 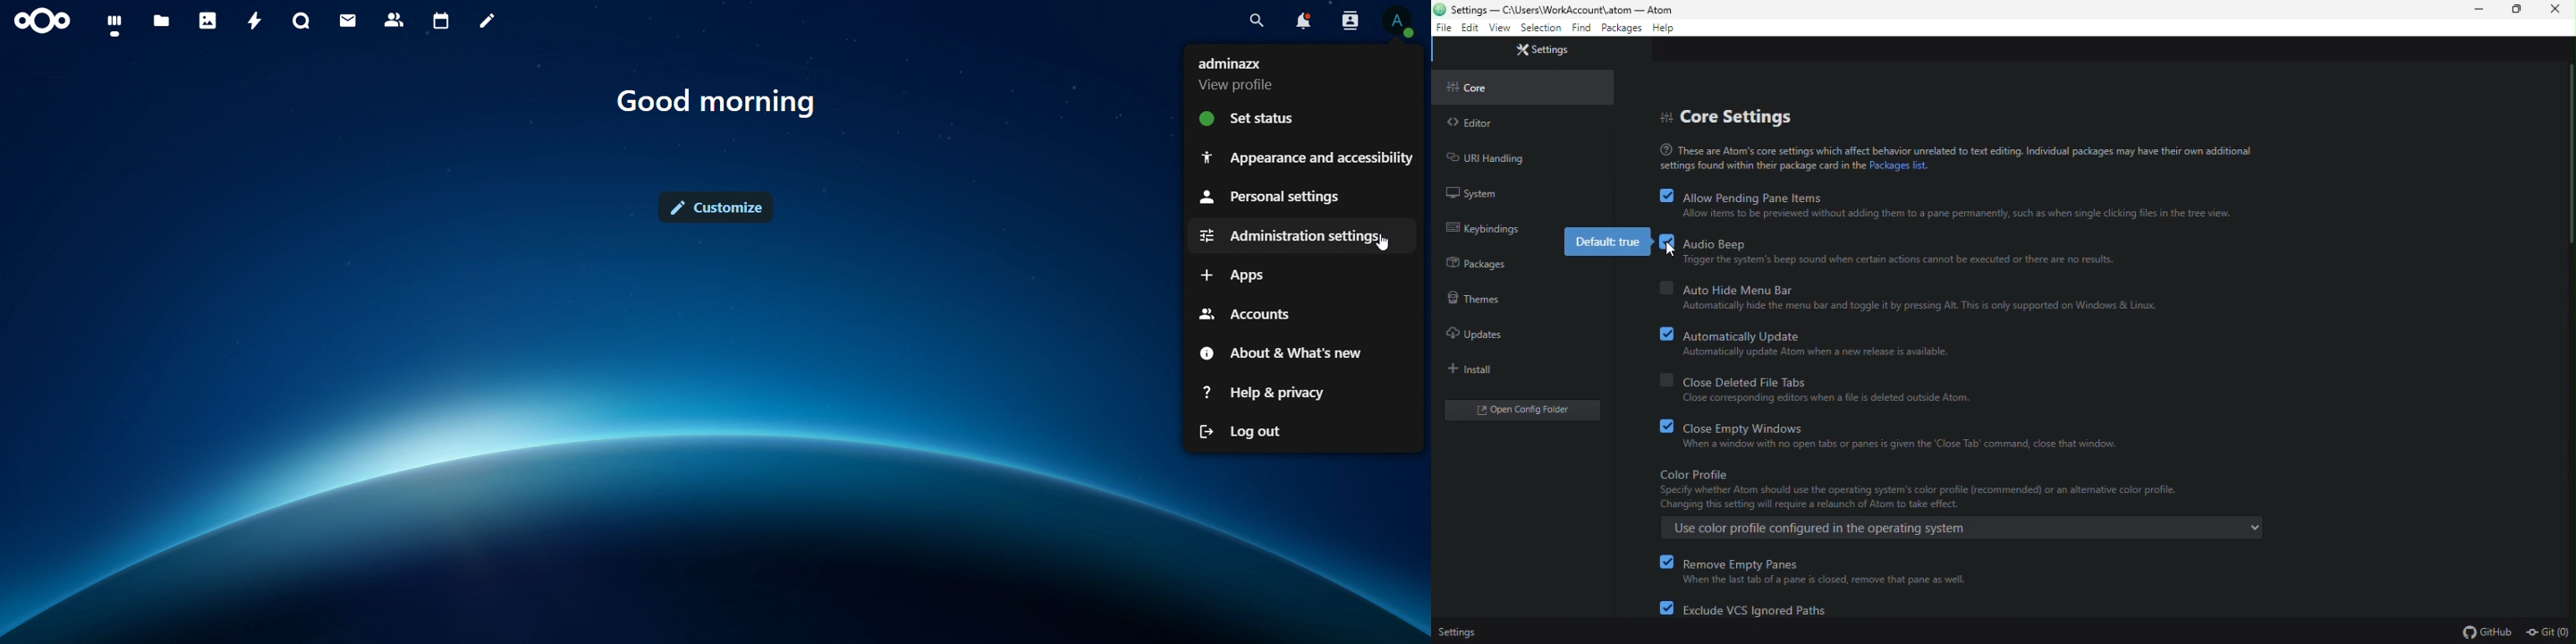 I want to click on view profile, so click(x=1244, y=74).